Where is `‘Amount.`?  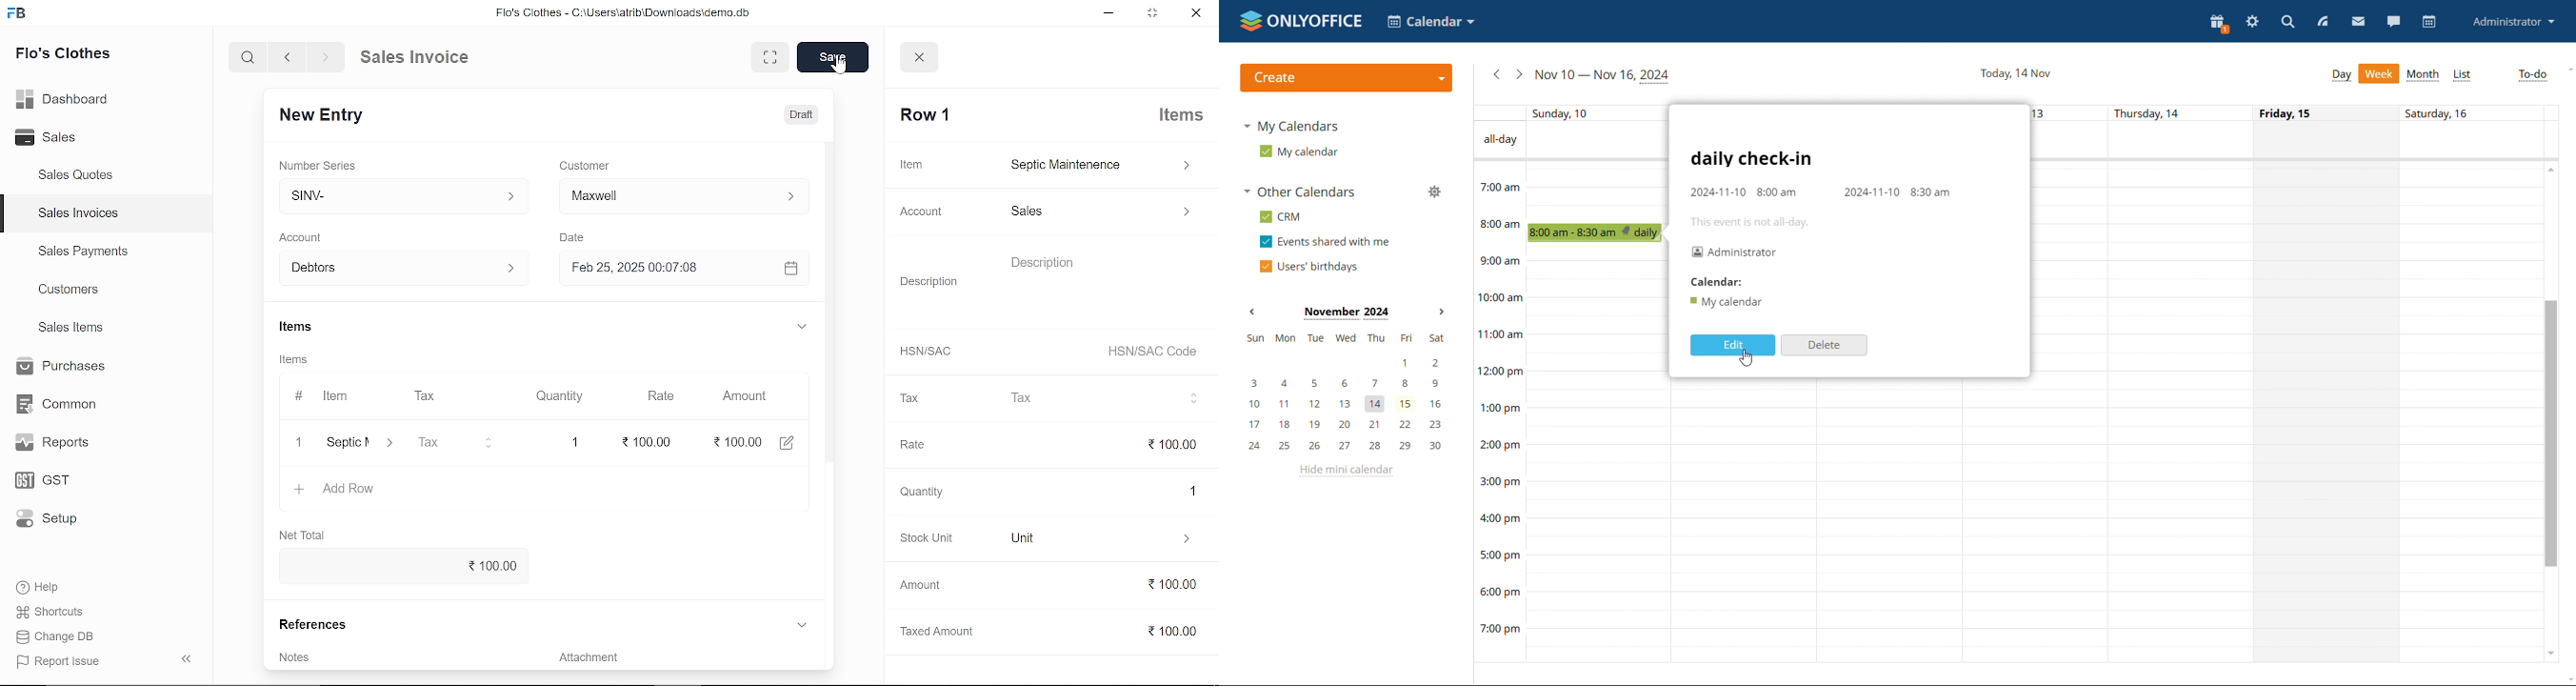 ‘Amount. is located at coordinates (920, 585).